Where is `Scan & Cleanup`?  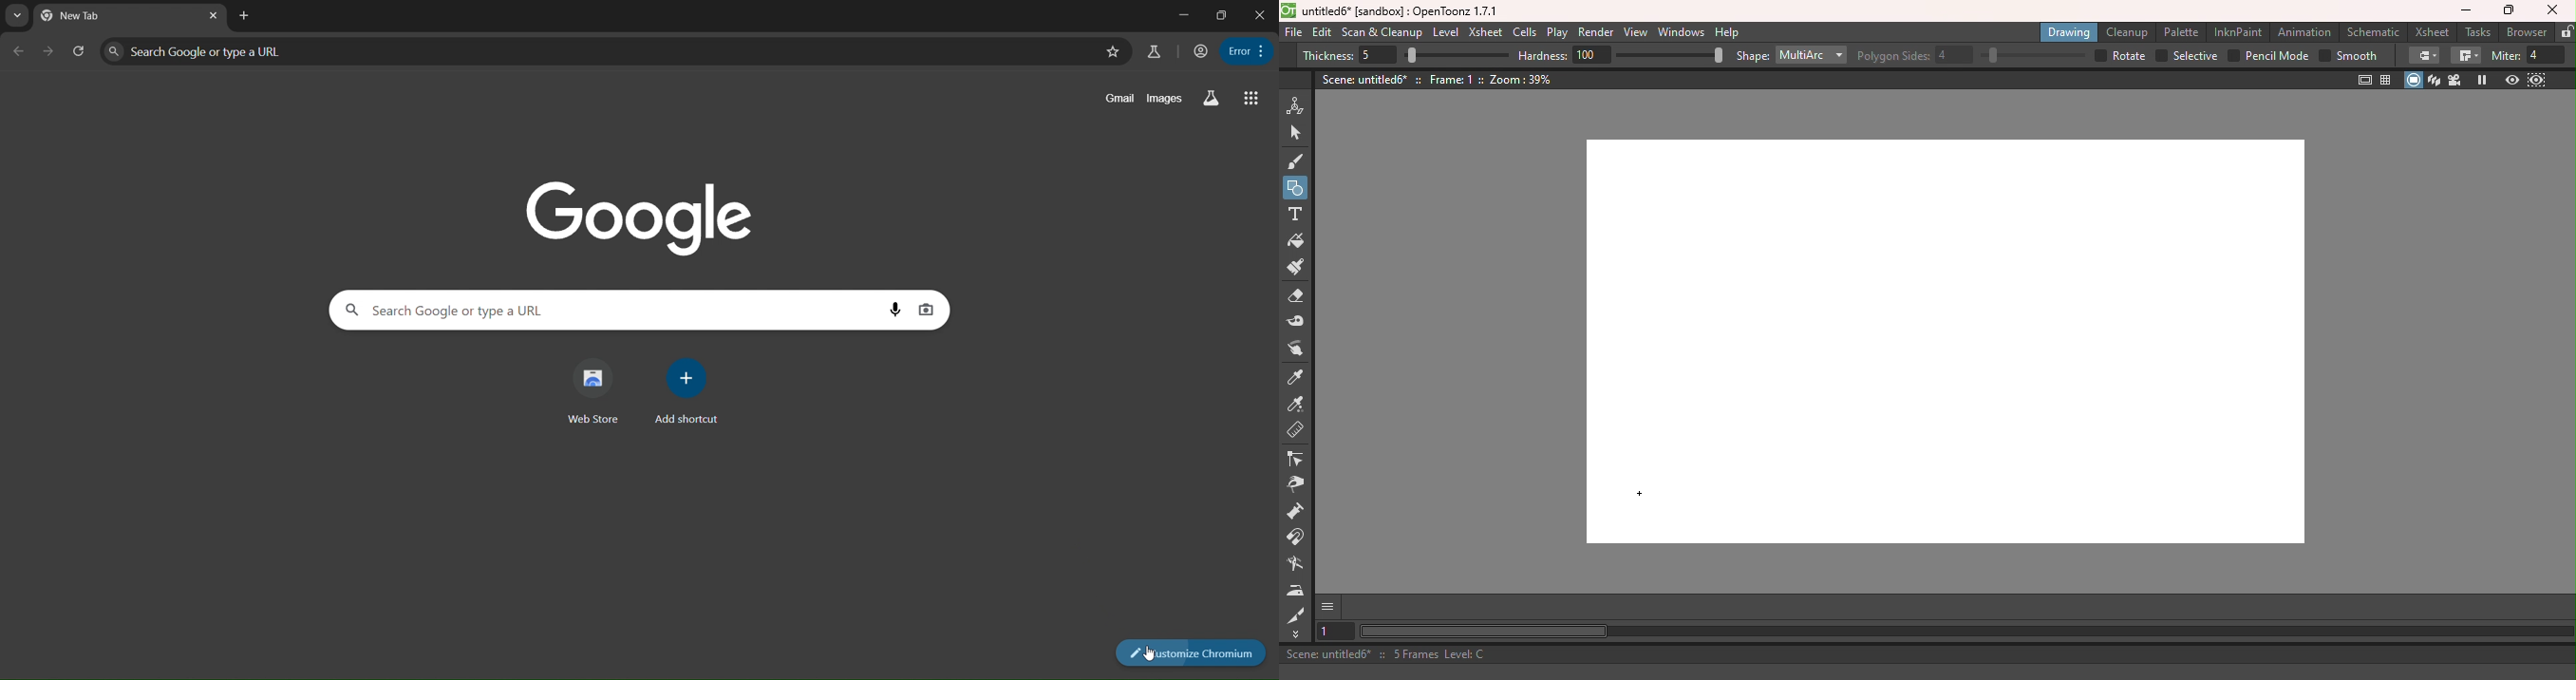
Scan & Cleanup is located at coordinates (1382, 32).